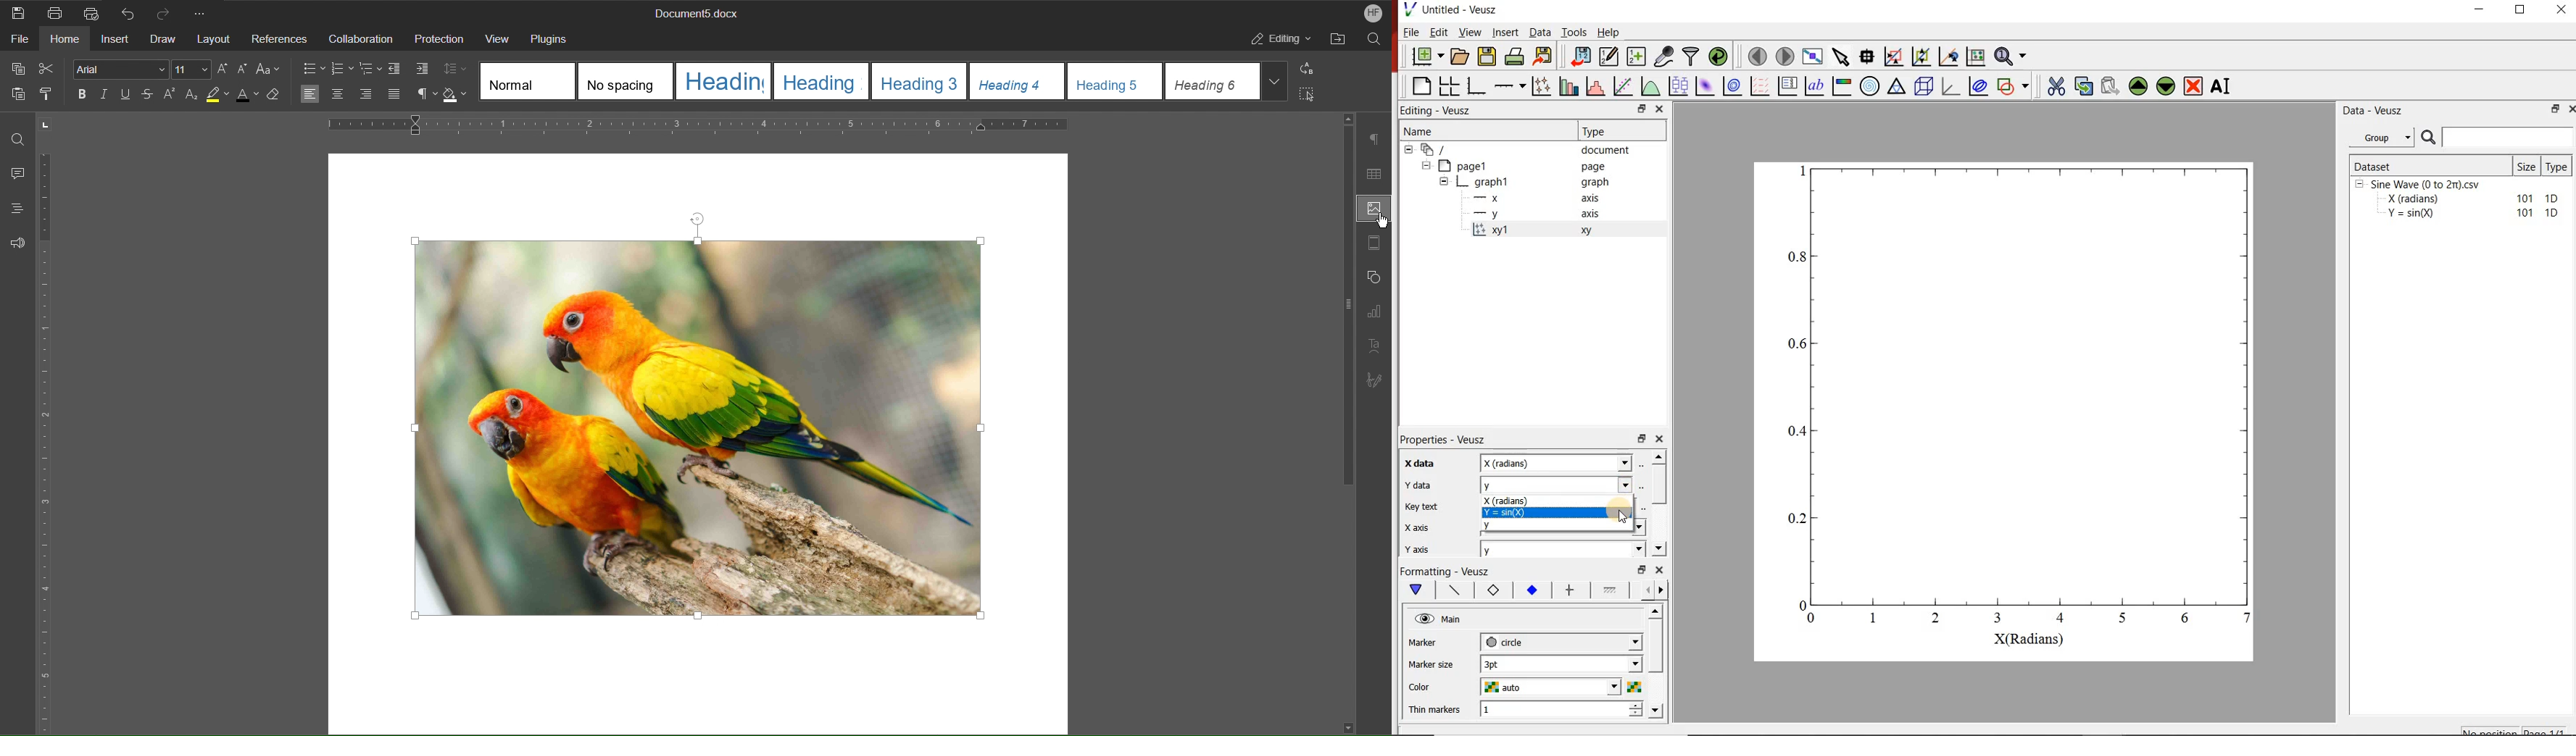 The height and width of the screenshot is (756, 2576). Describe the element at coordinates (1539, 32) in the screenshot. I see `Data` at that location.